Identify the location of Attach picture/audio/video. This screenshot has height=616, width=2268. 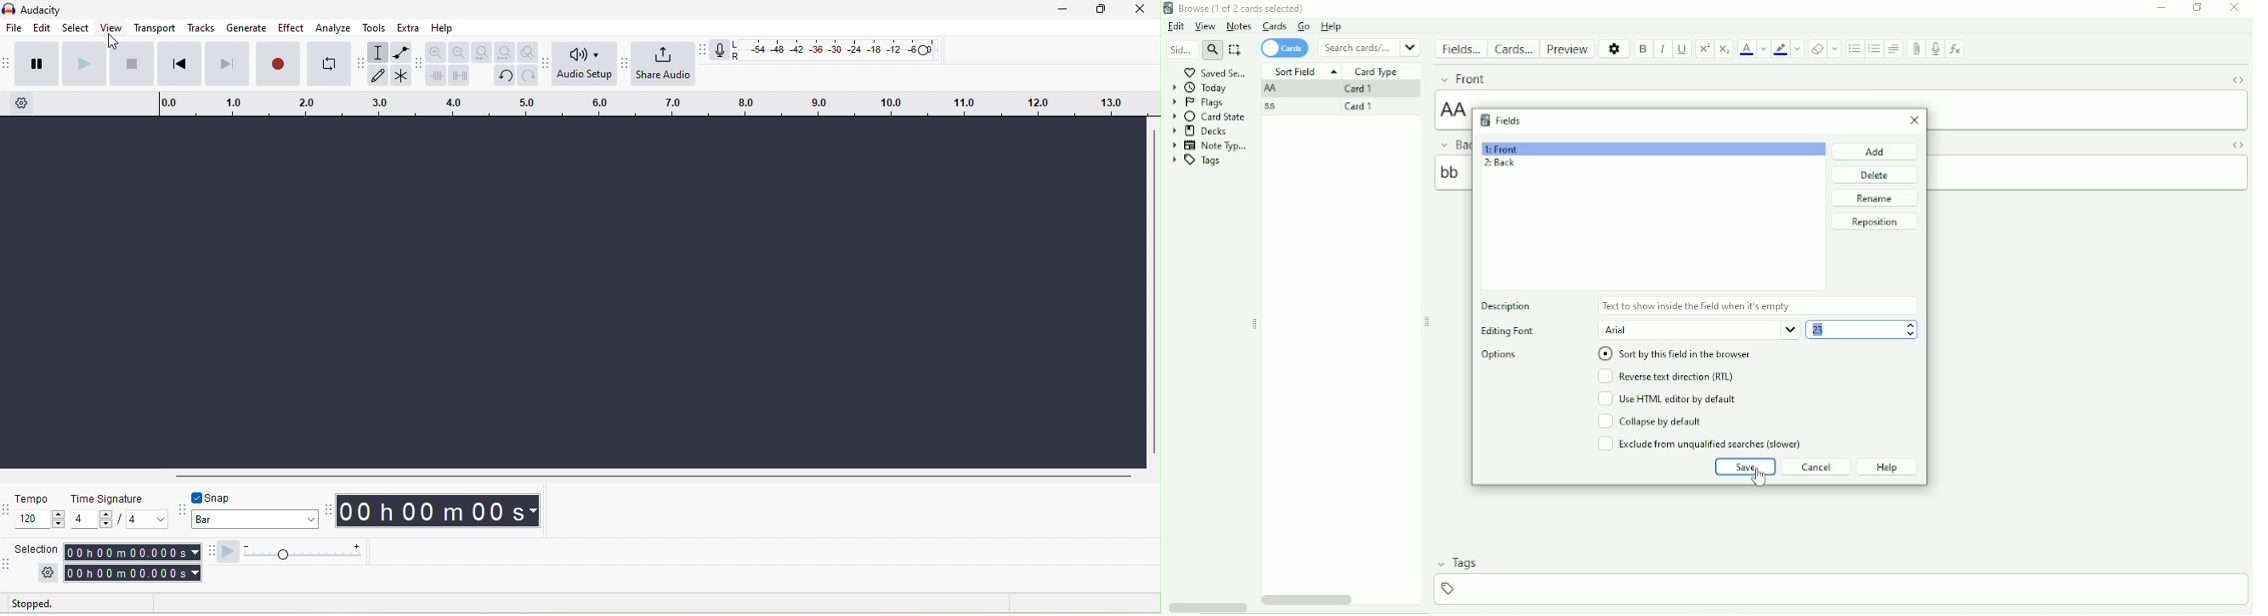
(1916, 50).